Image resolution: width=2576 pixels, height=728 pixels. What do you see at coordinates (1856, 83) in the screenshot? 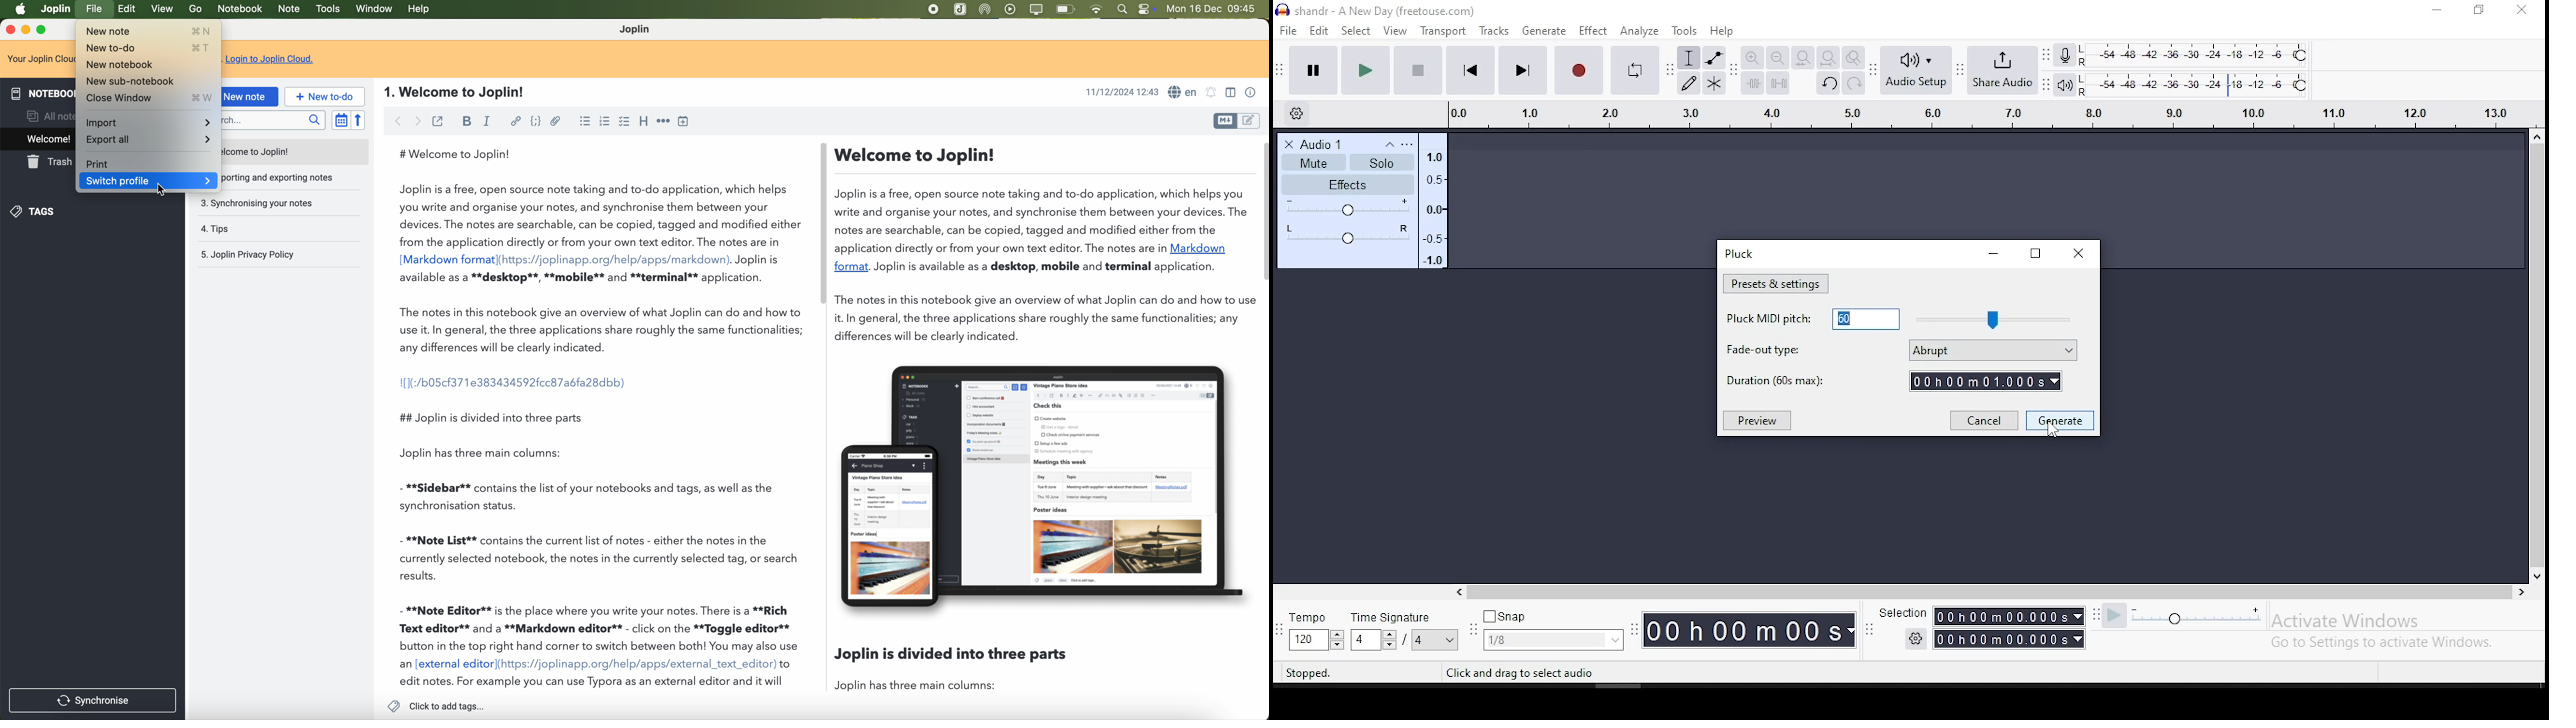
I see `redo` at bounding box center [1856, 83].